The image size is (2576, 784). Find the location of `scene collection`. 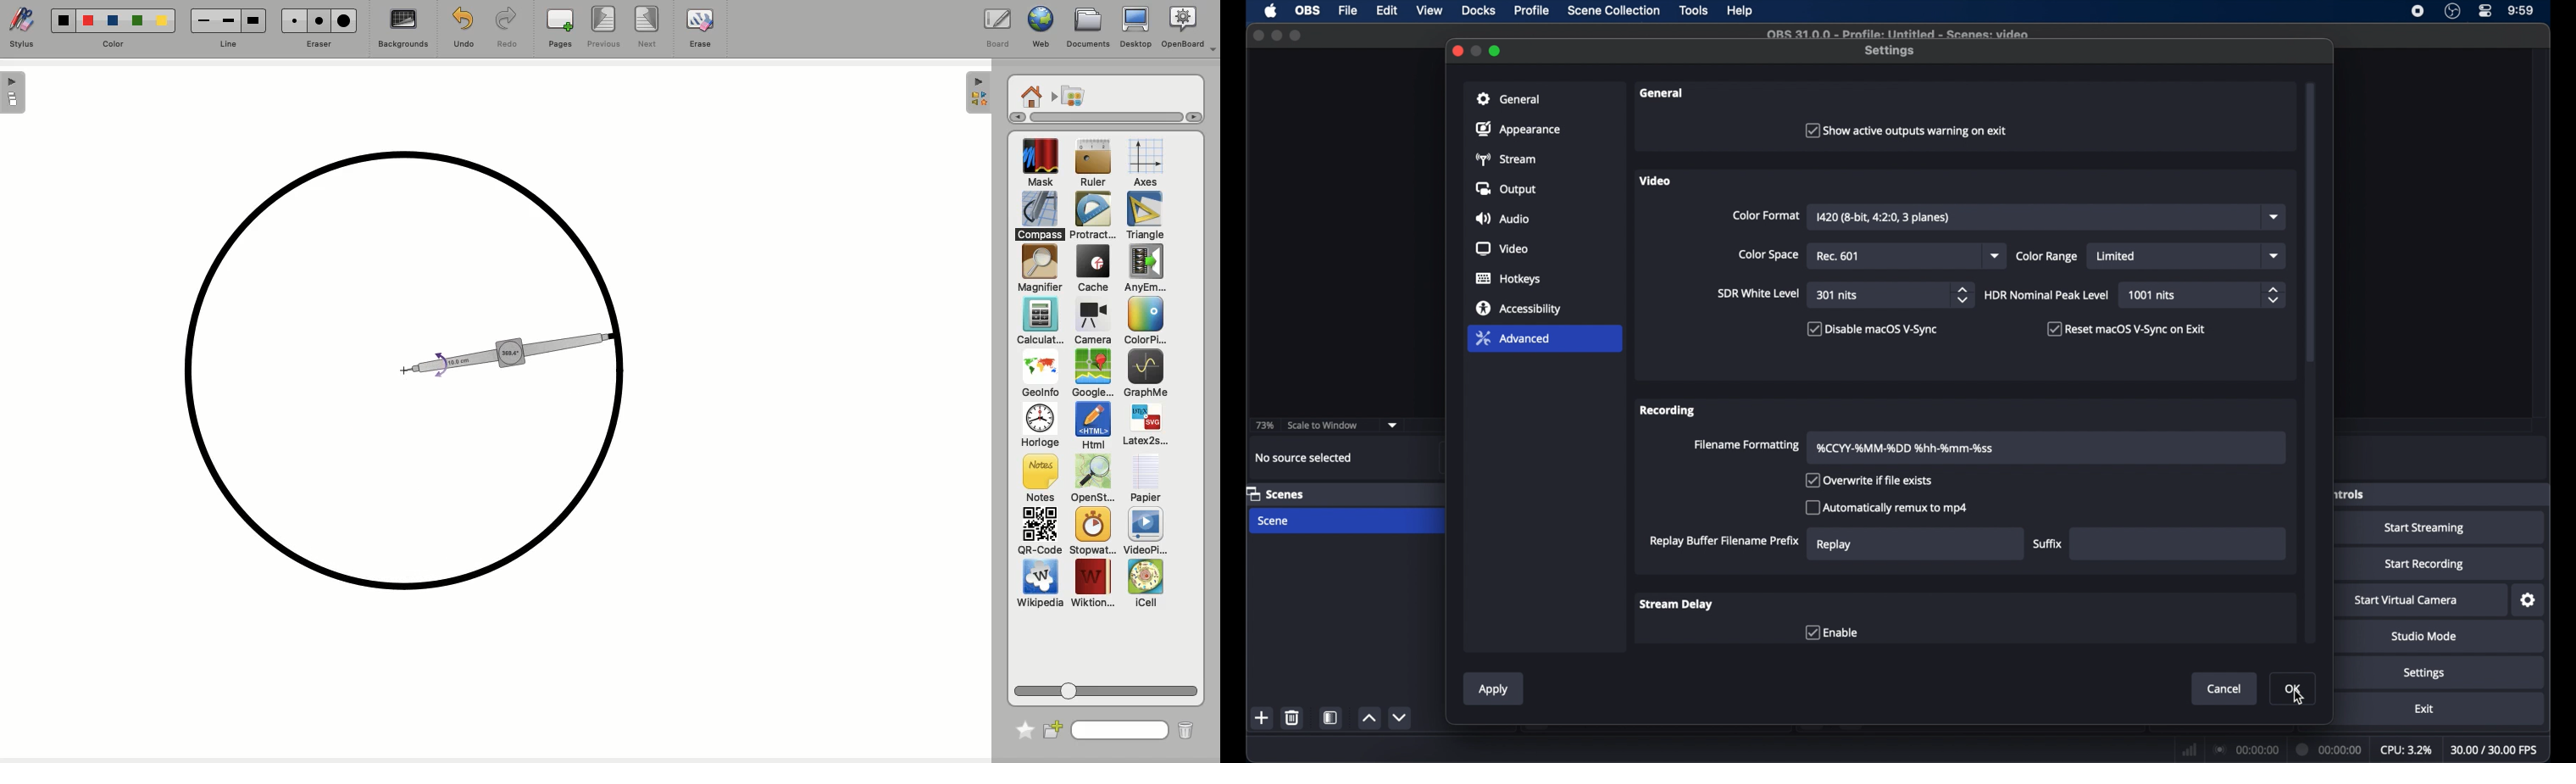

scene collection is located at coordinates (1614, 11).